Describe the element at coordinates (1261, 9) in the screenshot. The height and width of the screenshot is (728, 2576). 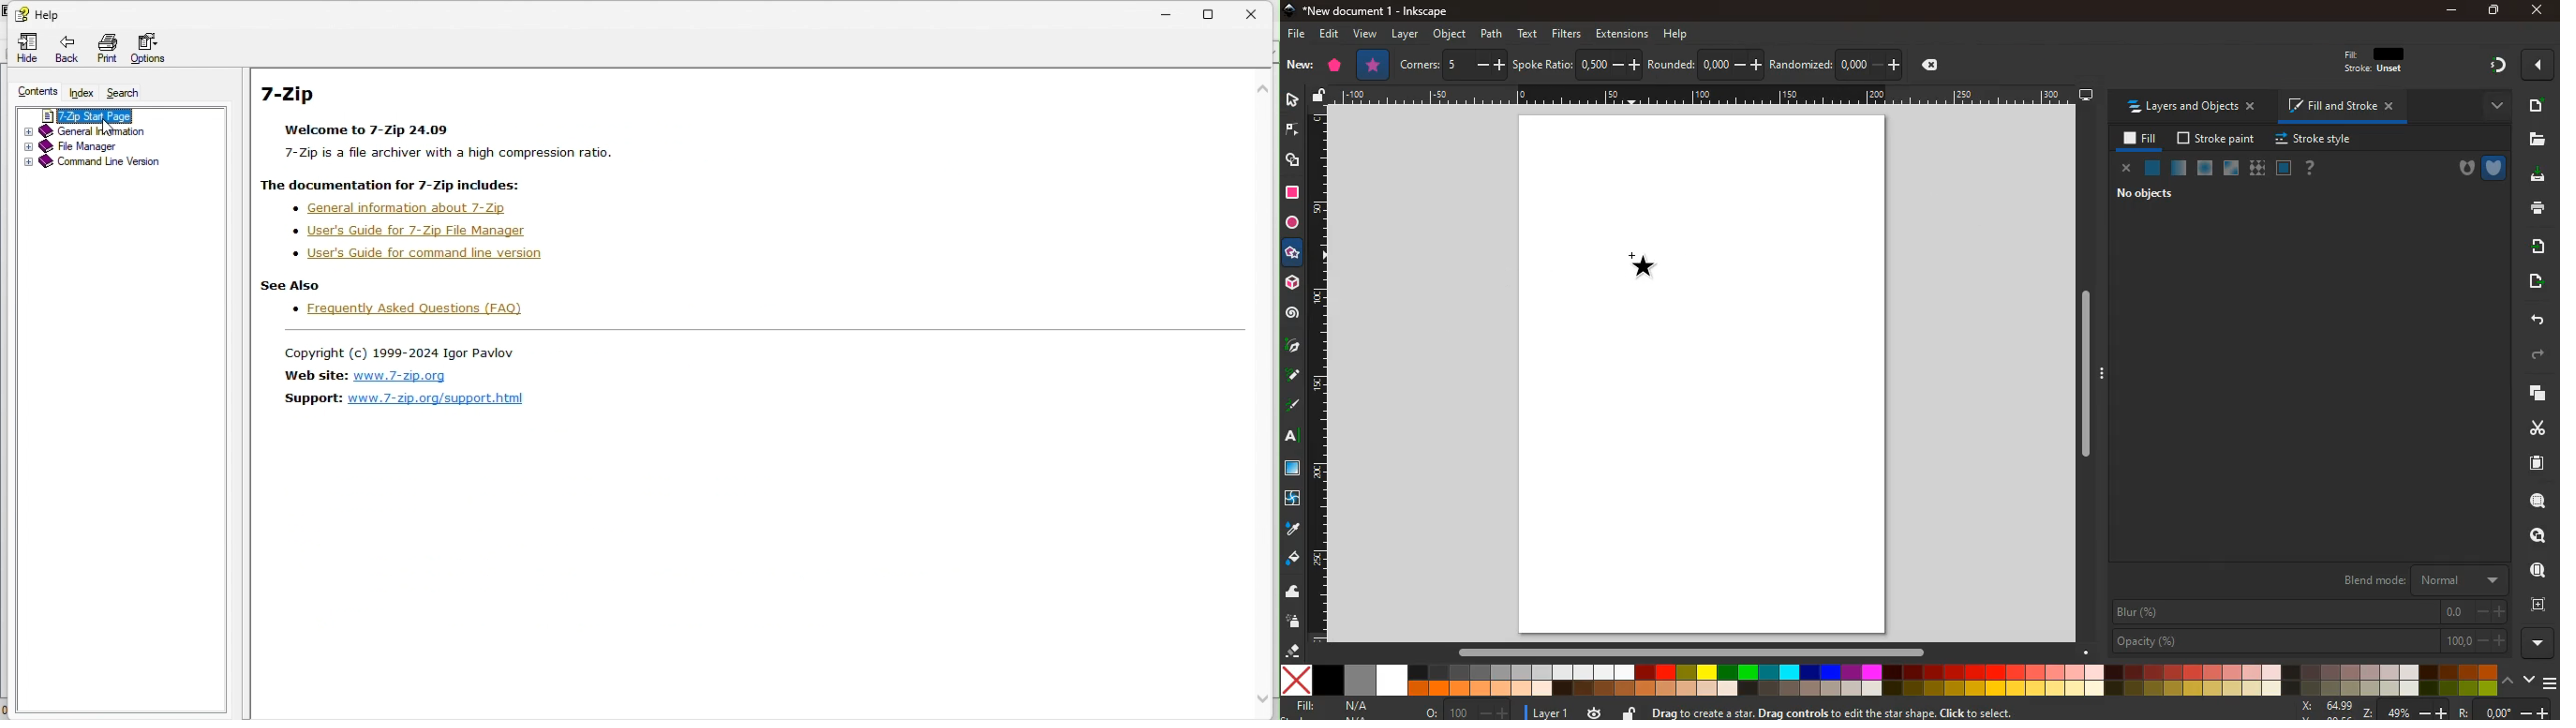
I see `Close` at that location.